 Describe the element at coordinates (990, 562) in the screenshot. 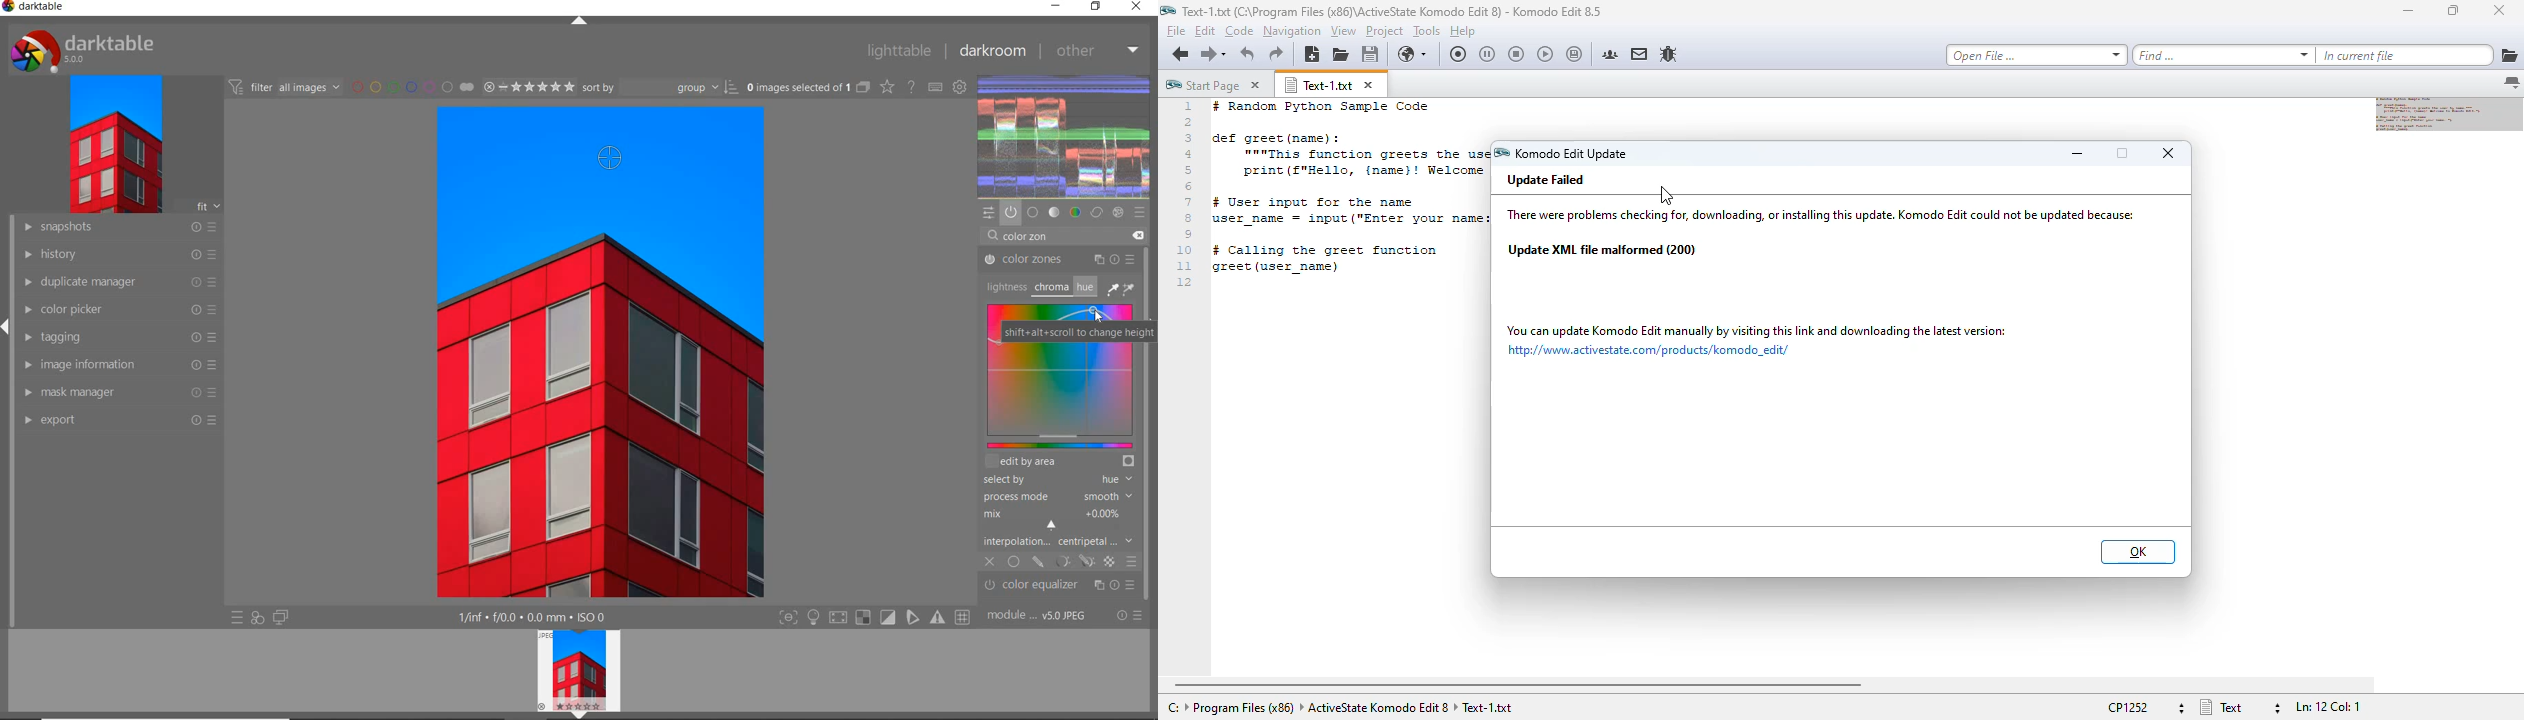

I see `CLOSE` at that location.